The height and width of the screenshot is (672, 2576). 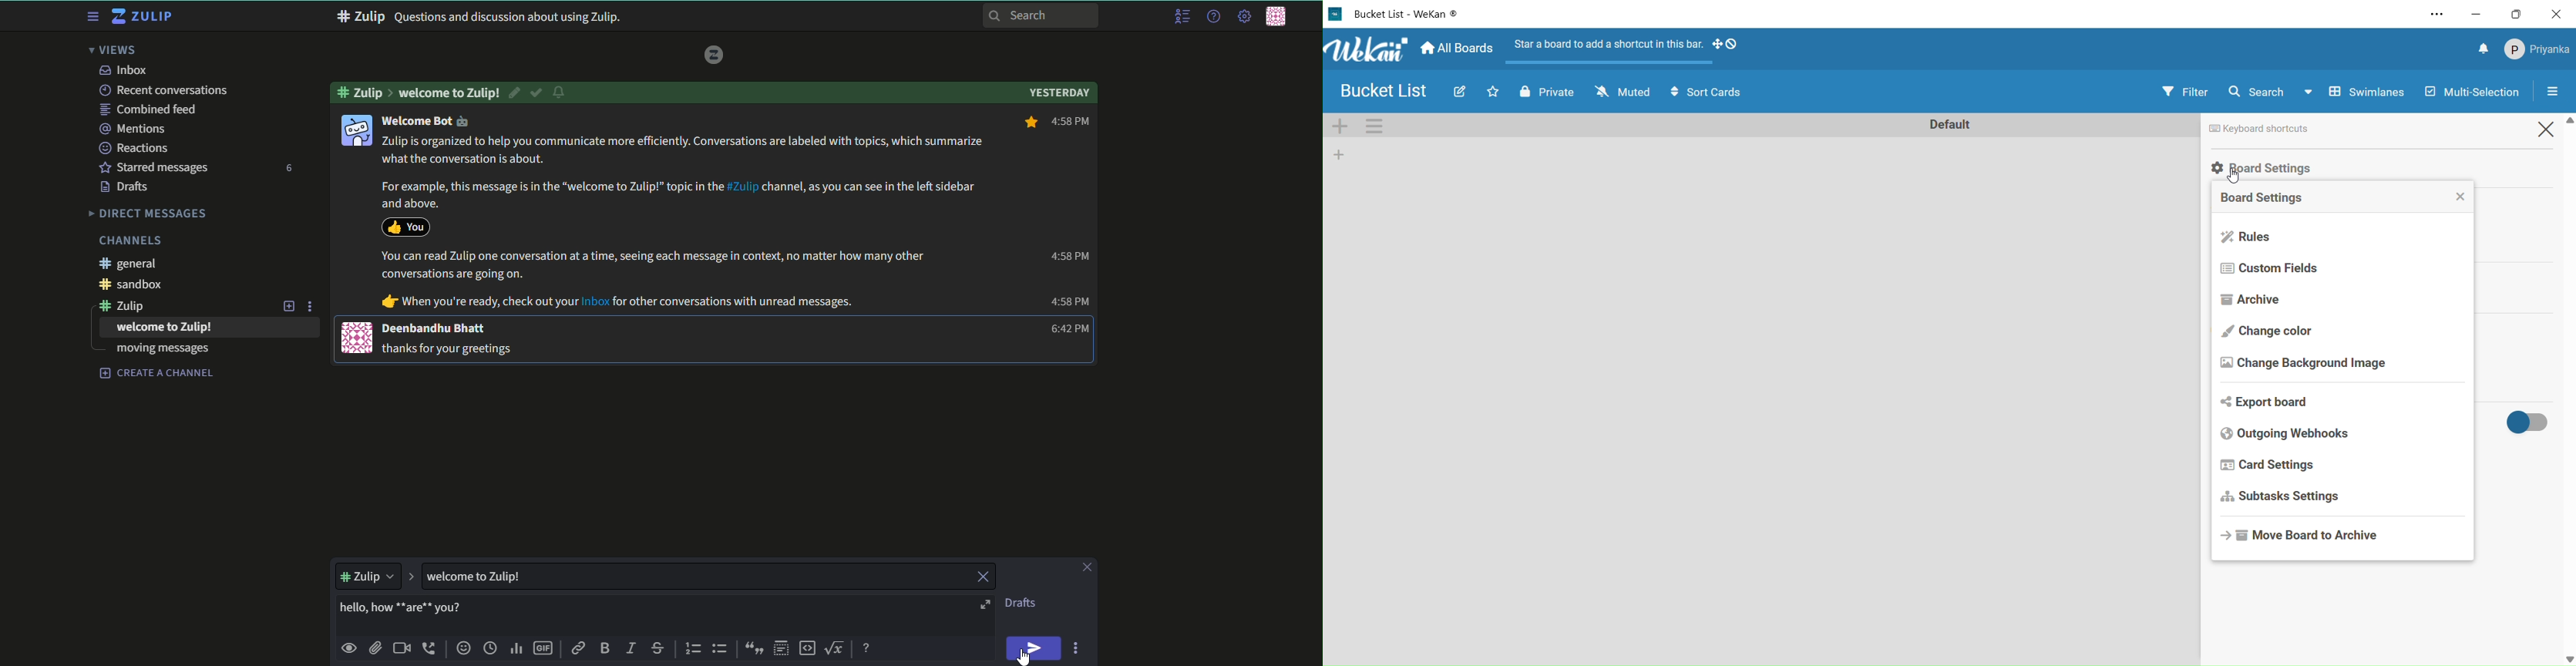 I want to click on Welcome Bot, so click(x=428, y=121).